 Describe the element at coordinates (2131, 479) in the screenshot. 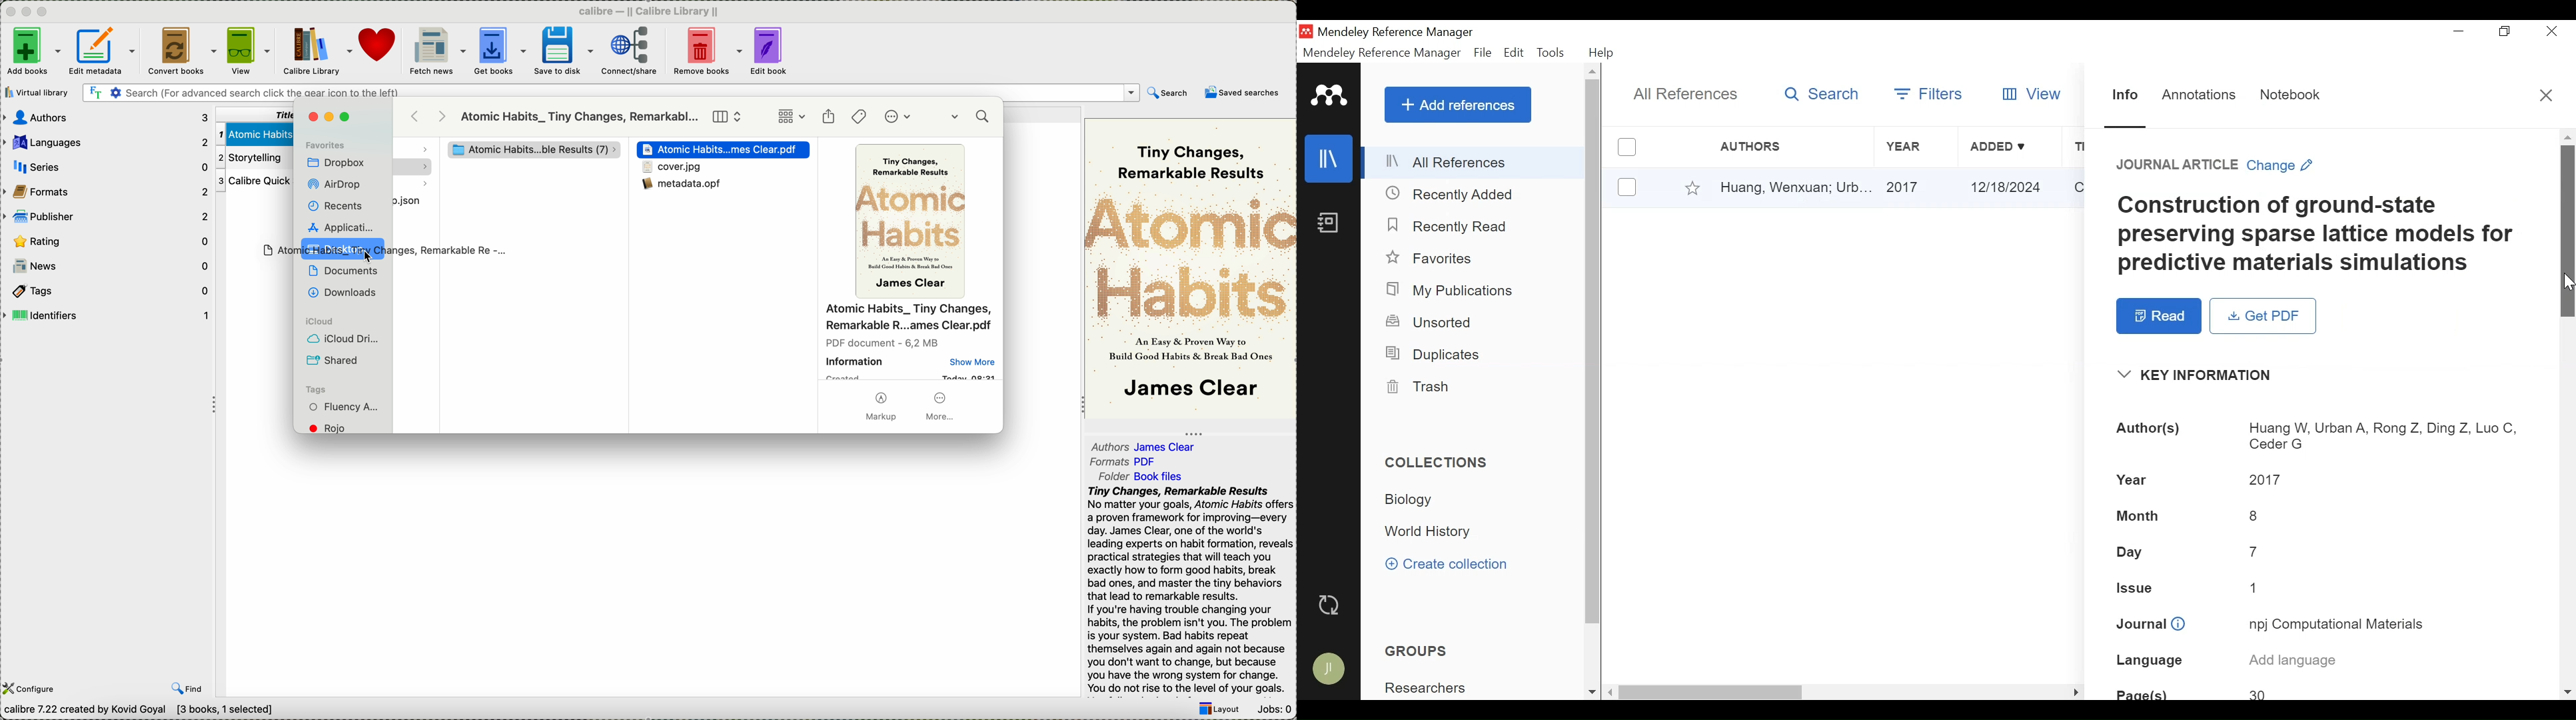

I see `Year` at that location.